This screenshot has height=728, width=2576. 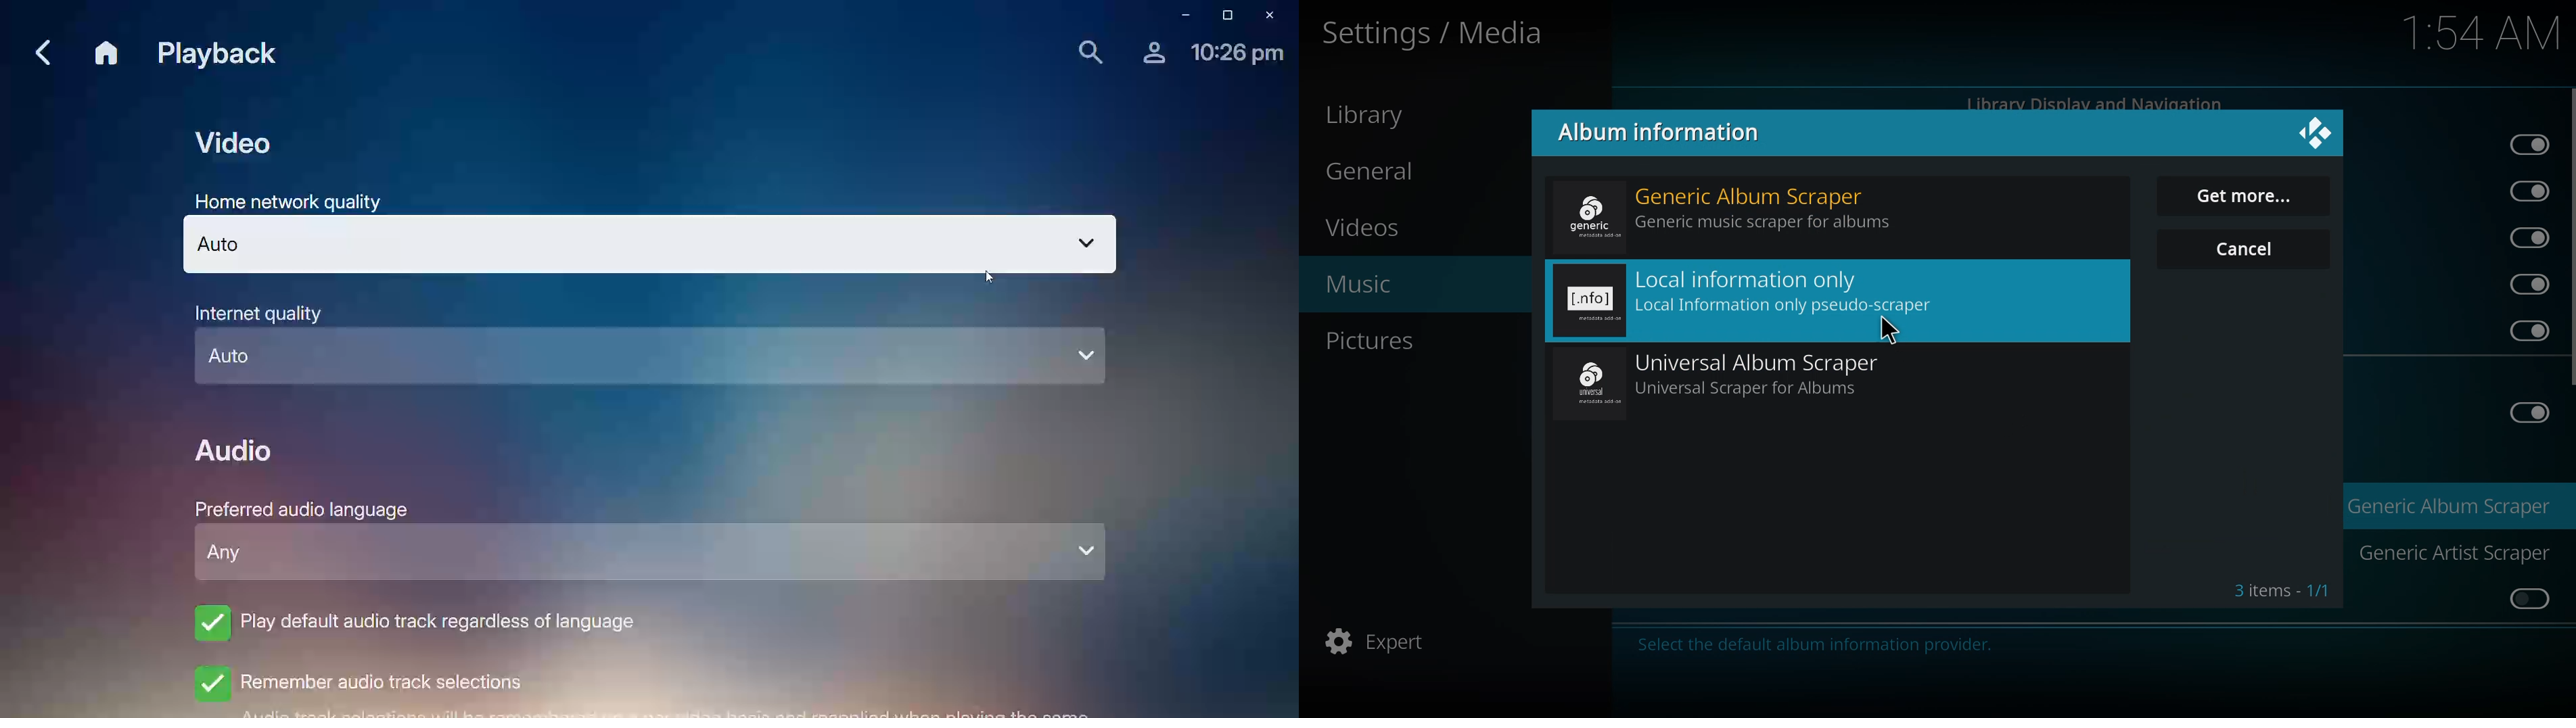 I want to click on videos, so click(x=1368, y=228).